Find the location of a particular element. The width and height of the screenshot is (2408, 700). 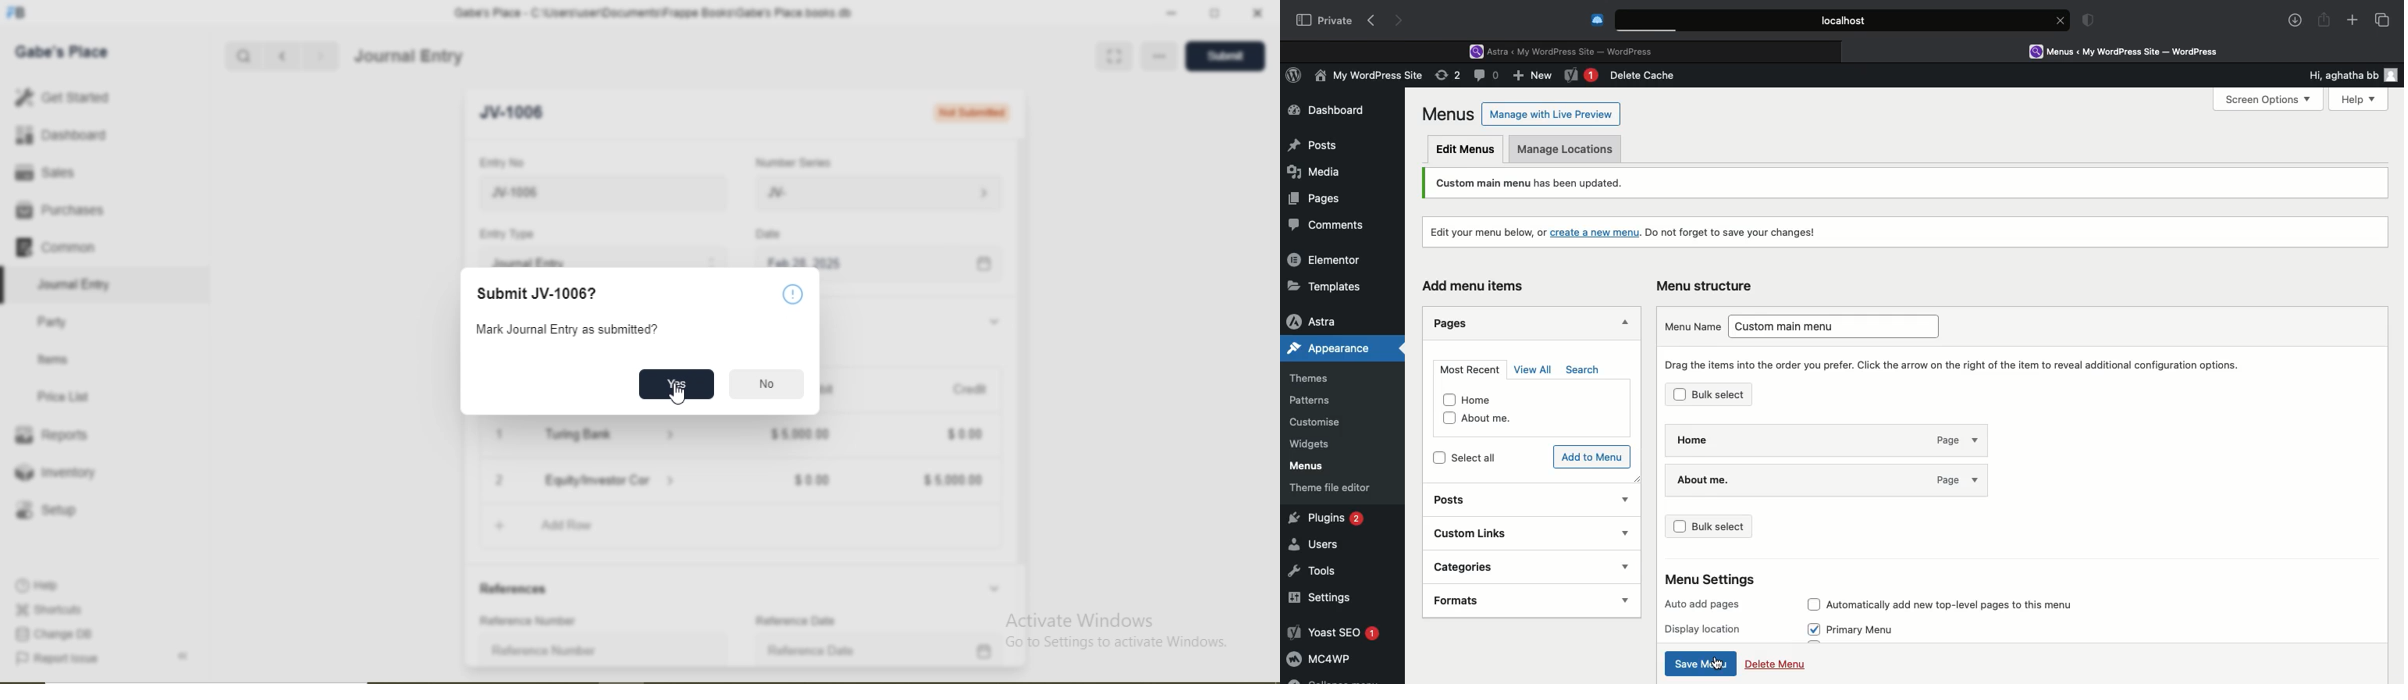

Pages is located at coordinates (1311, 198).